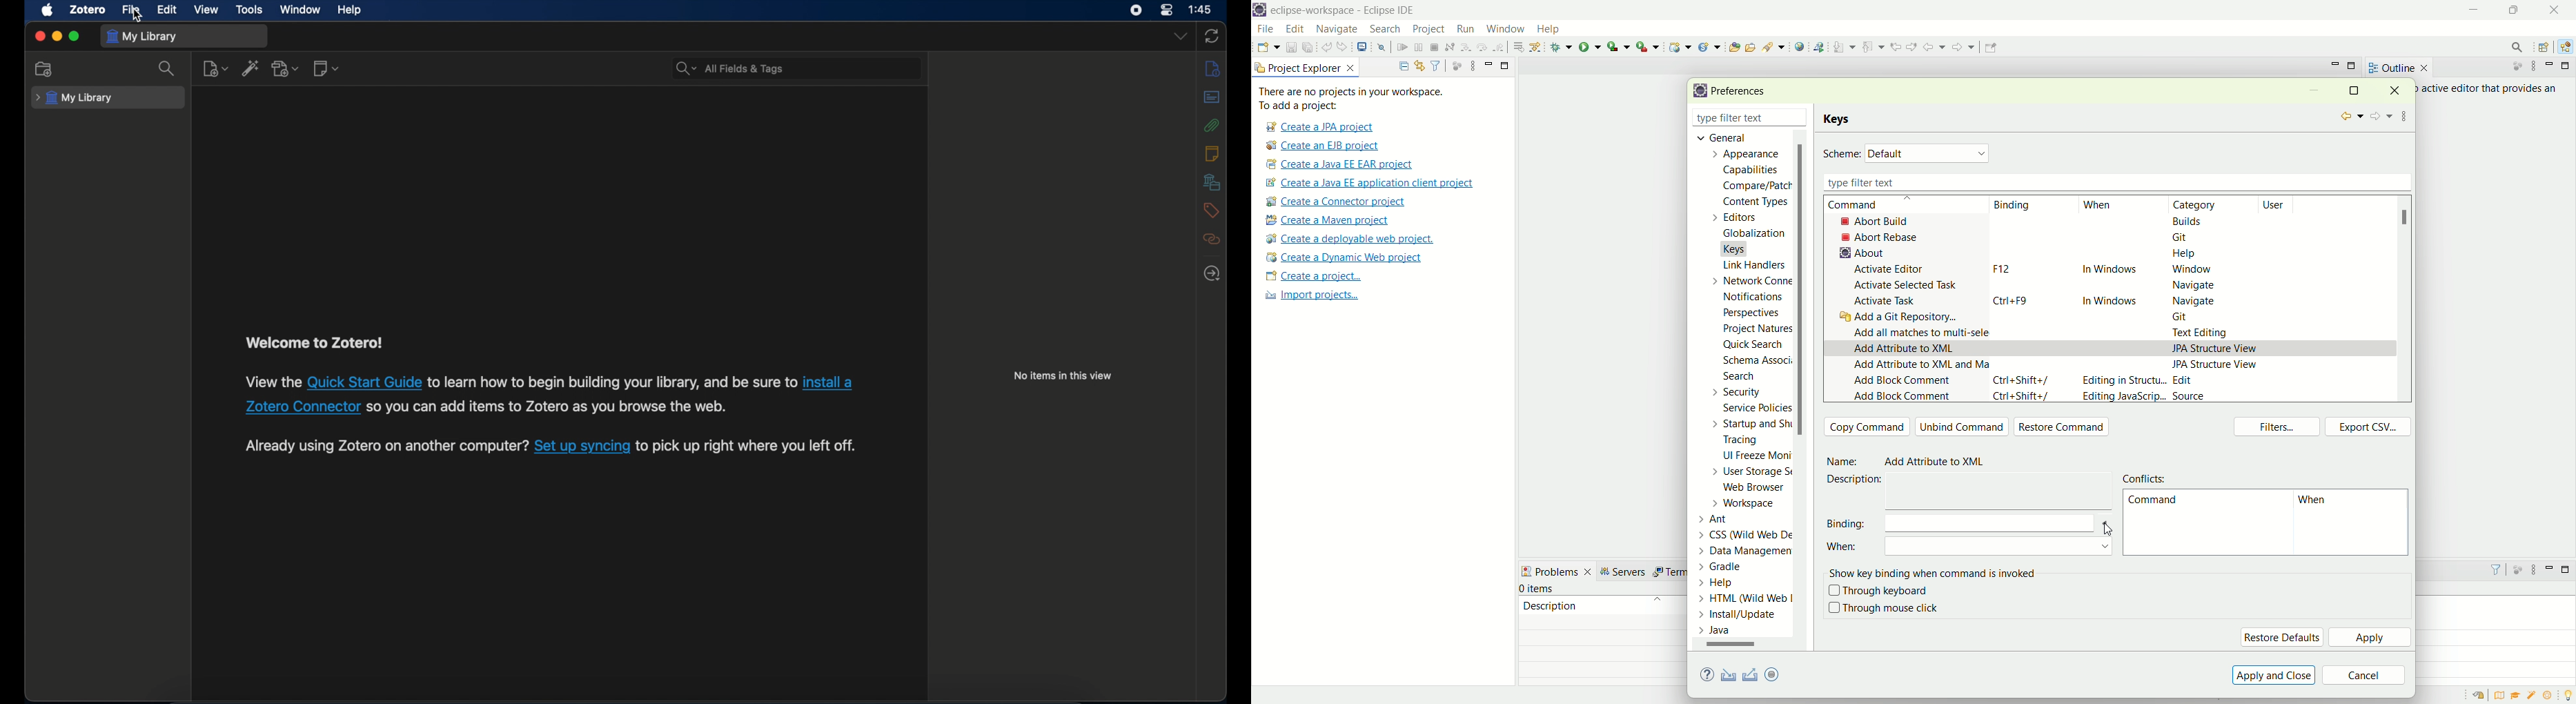 This screenshot has width=2576, height=728. What do you see at coordinates (2533, 66) in the screenshot?
I see `view menu` at bounding box center [2533, 66].